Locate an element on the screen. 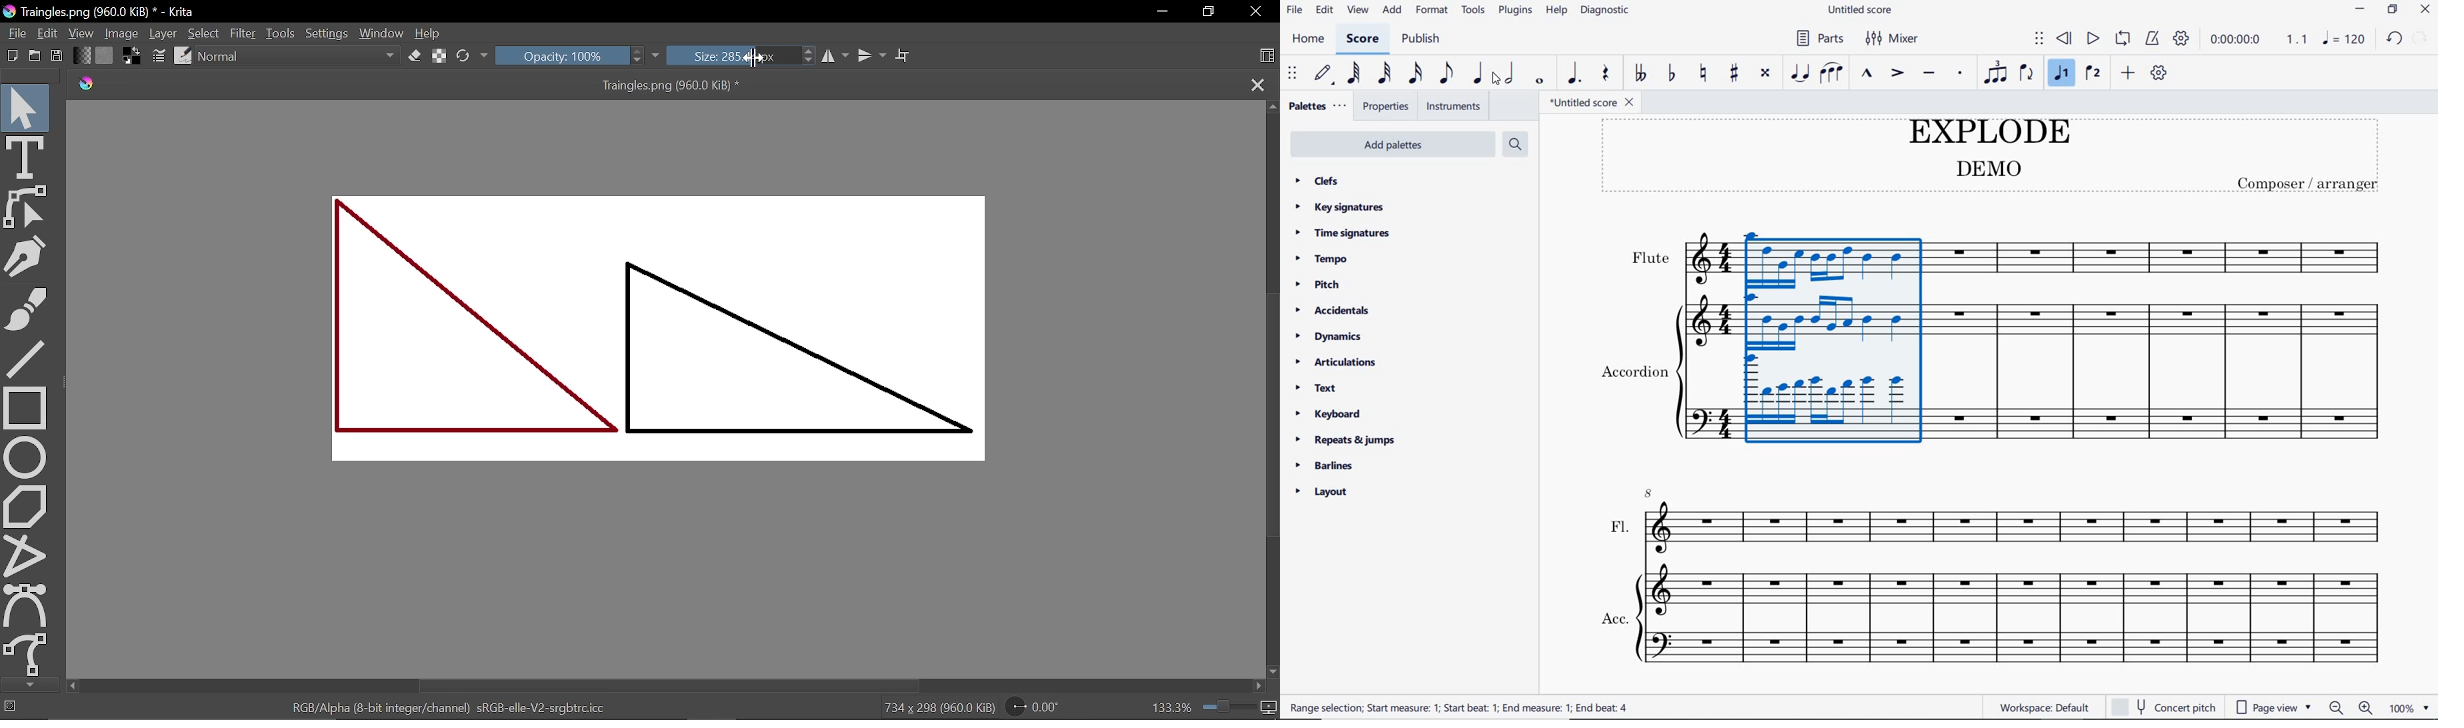  Horizontal scrollbar is located at coordinates (666, 686).